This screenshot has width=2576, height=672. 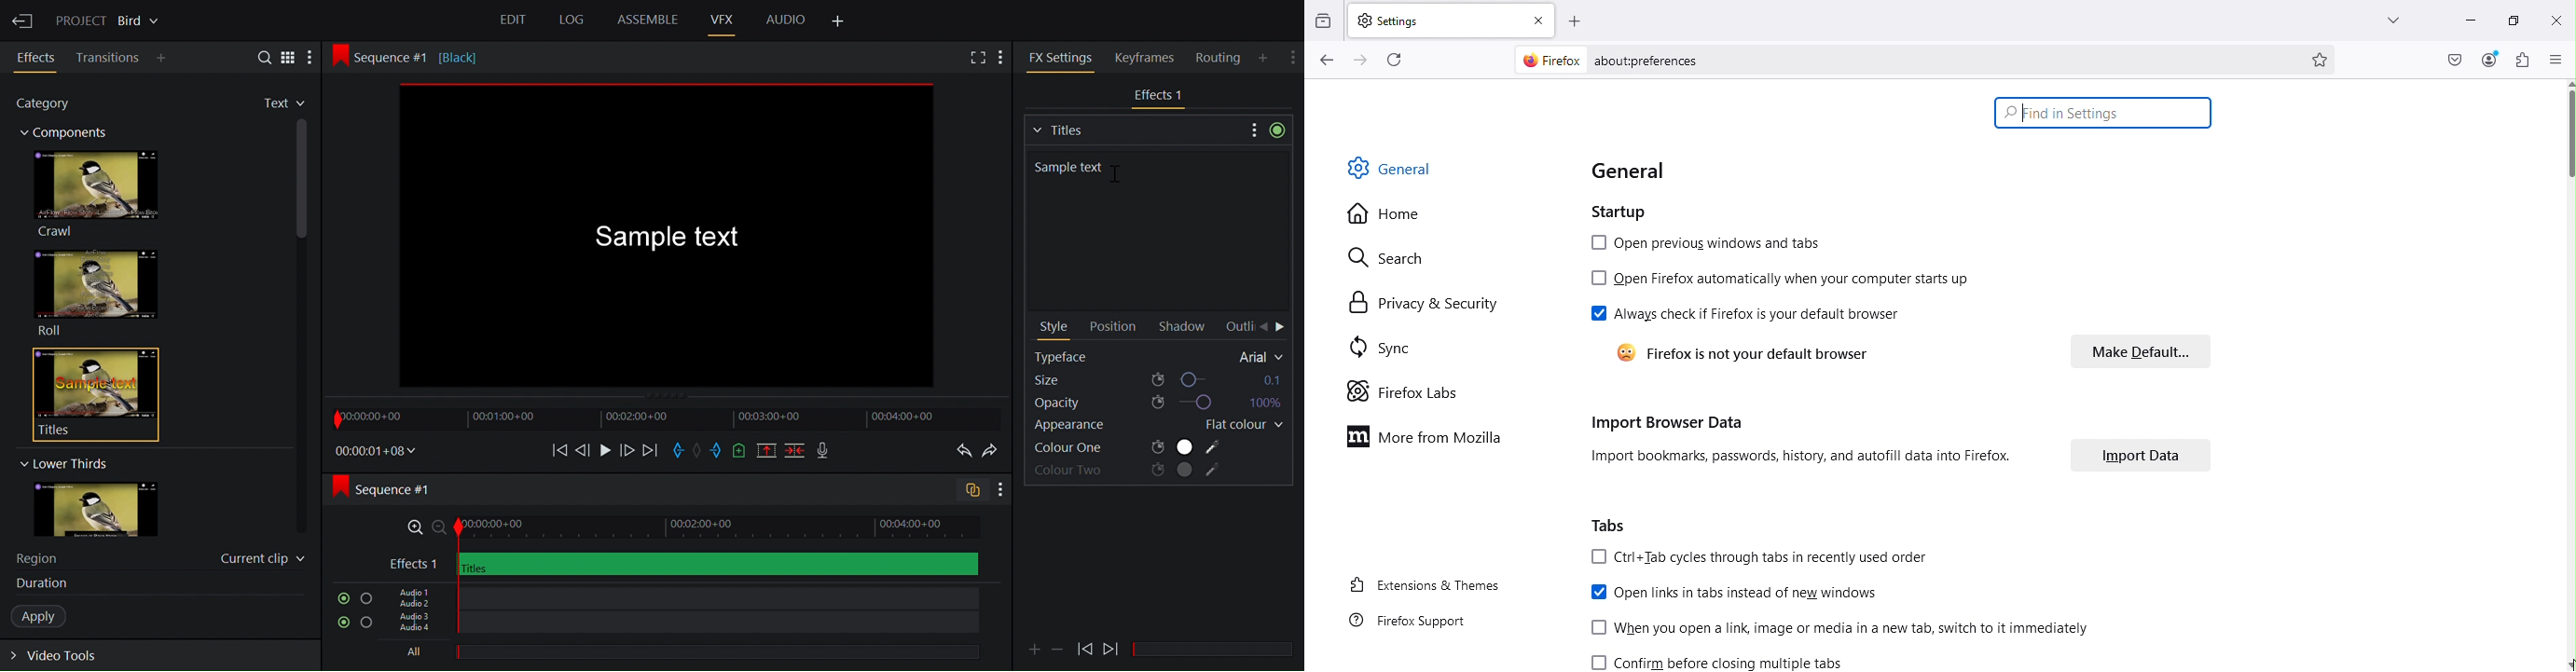 I want to click on Undo, so click(x=961, y=451).